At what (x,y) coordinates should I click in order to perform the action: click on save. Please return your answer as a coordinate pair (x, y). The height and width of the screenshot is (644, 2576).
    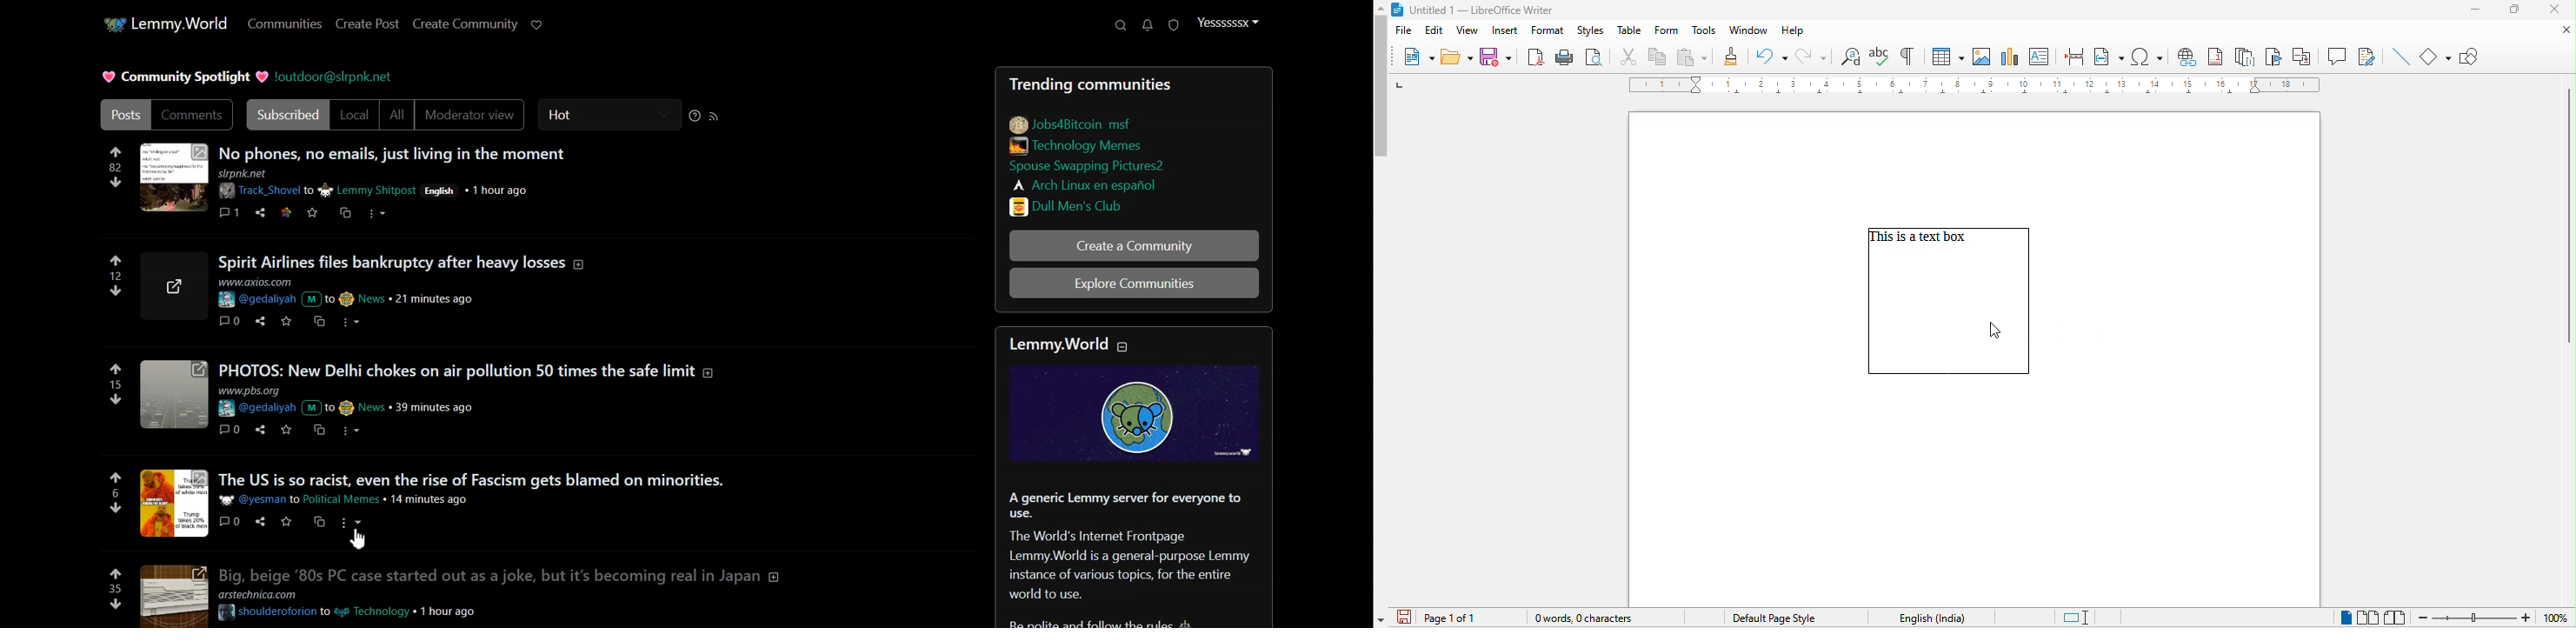
    Looking at the image, I should click on (312, 213).